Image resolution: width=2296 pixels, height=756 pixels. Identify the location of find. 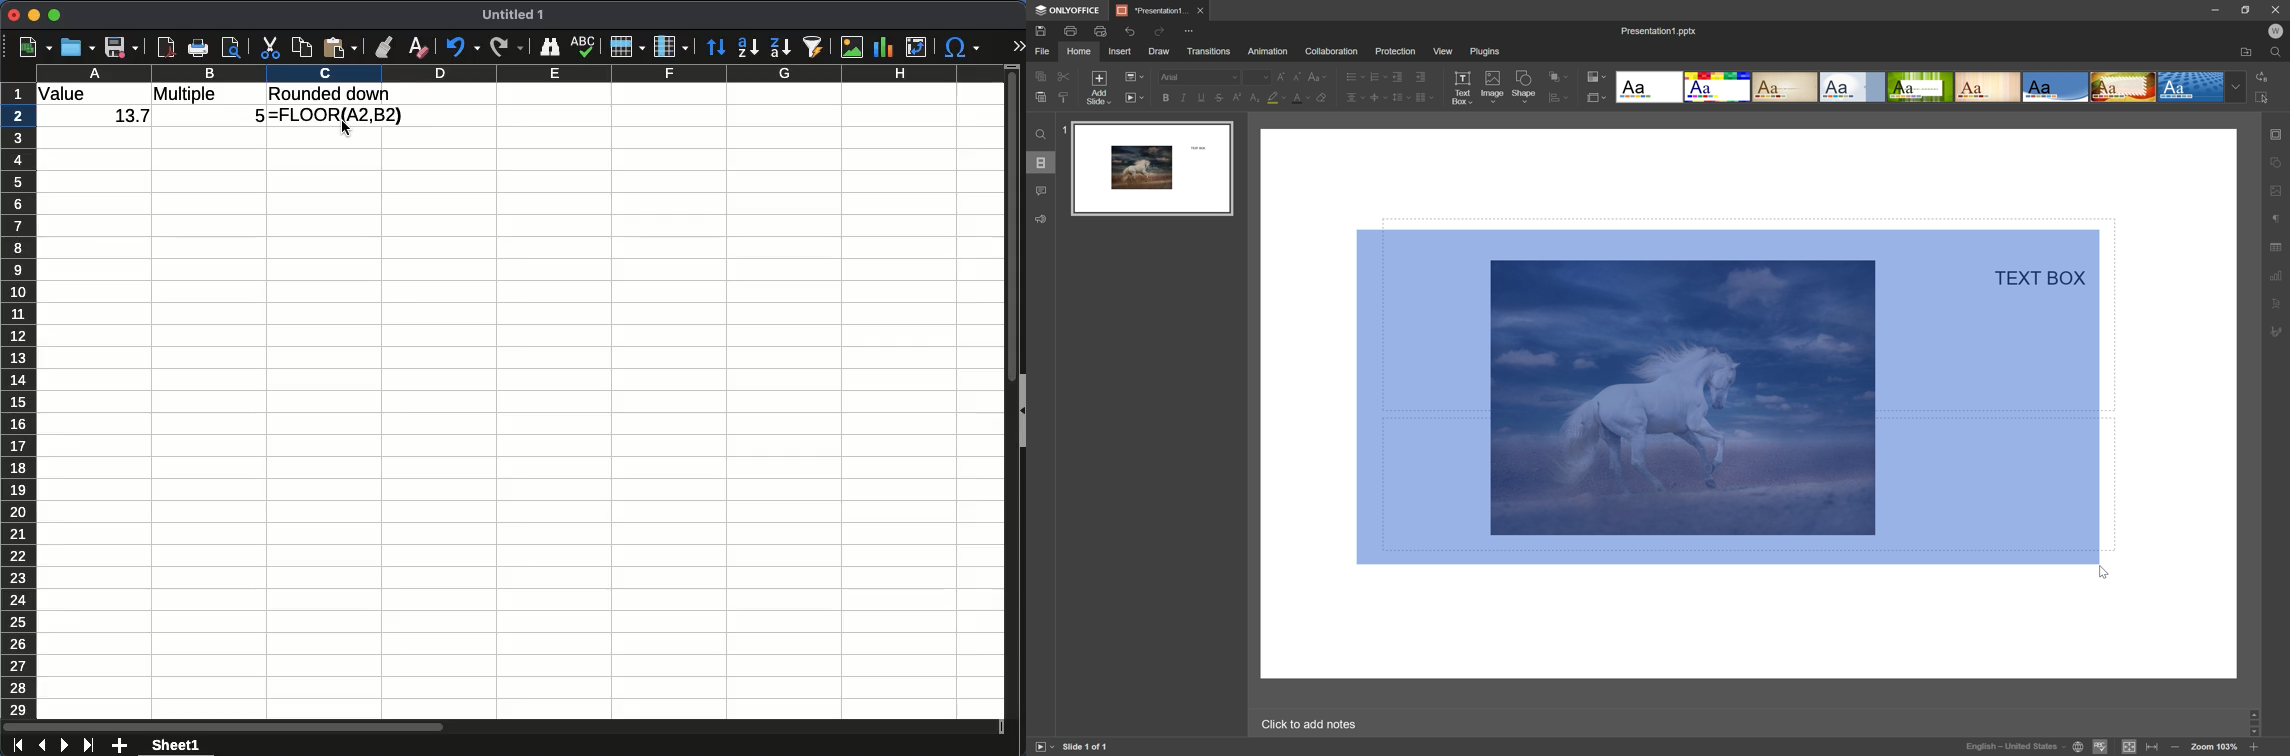
(2279, 53).